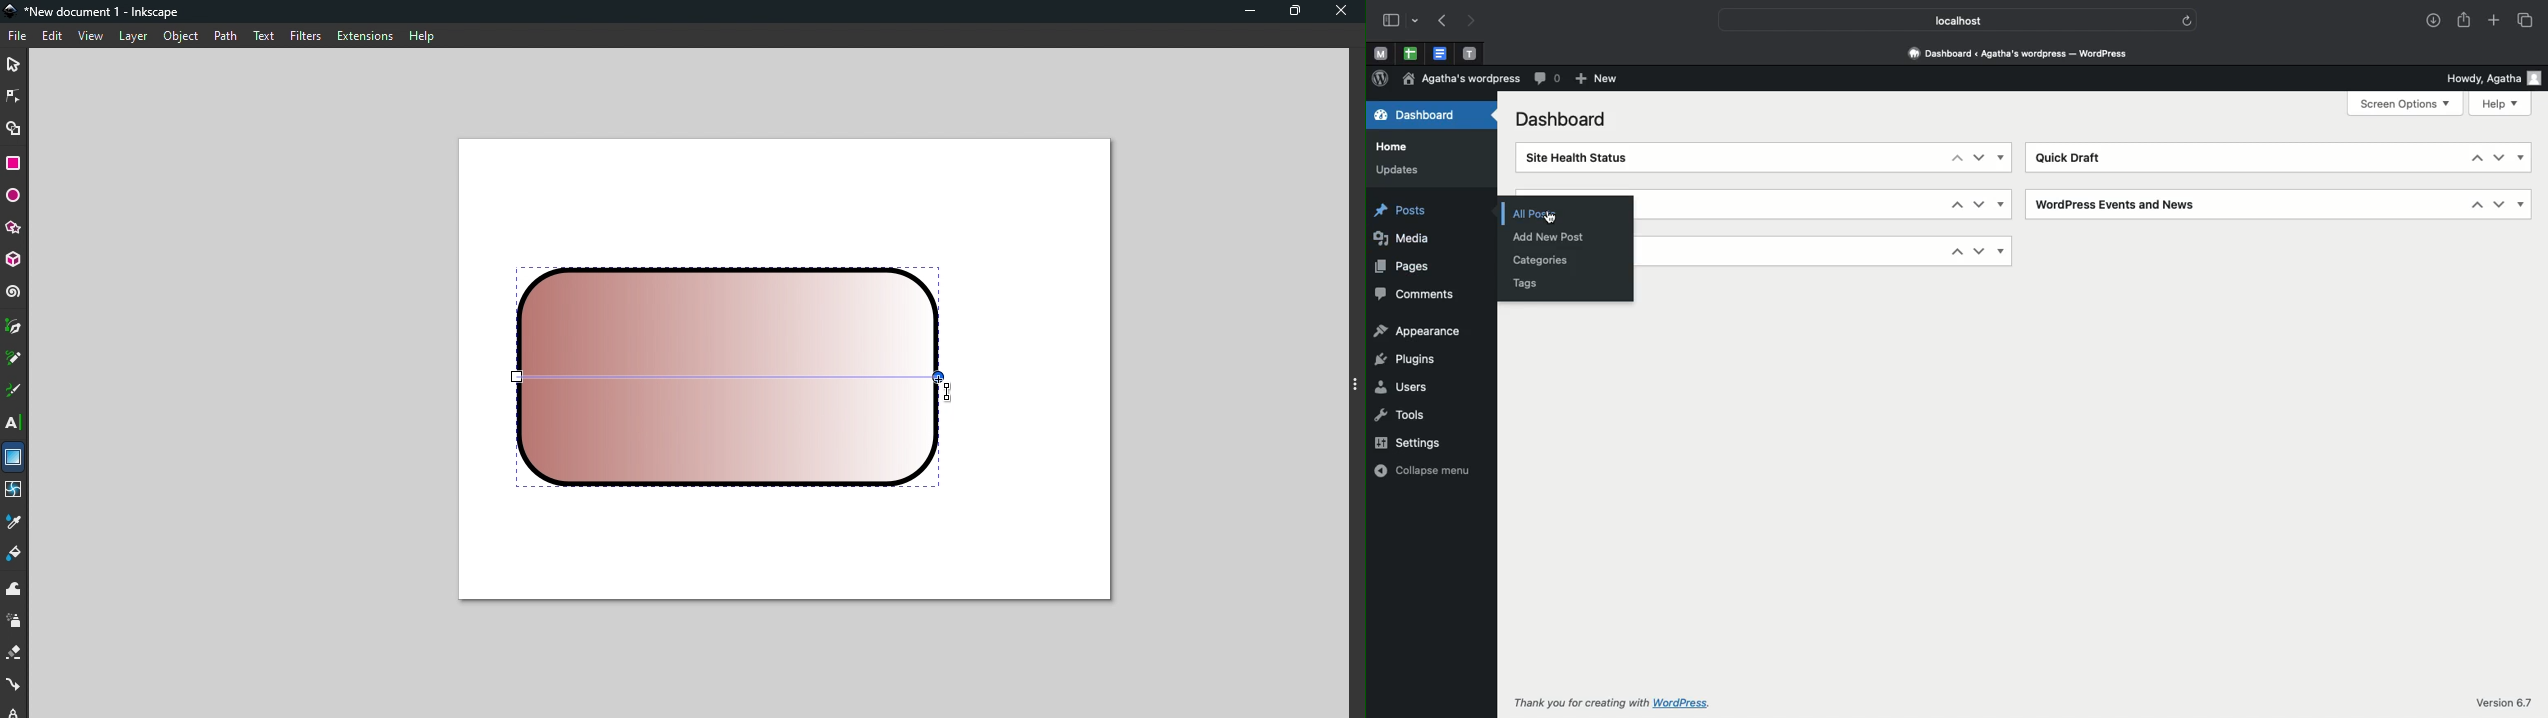 This screenshot has height=728, width=2548. What do you see at coordinates (2501, 205) in the screenshot?
I see `Down` at bounding box center [2501, 205].